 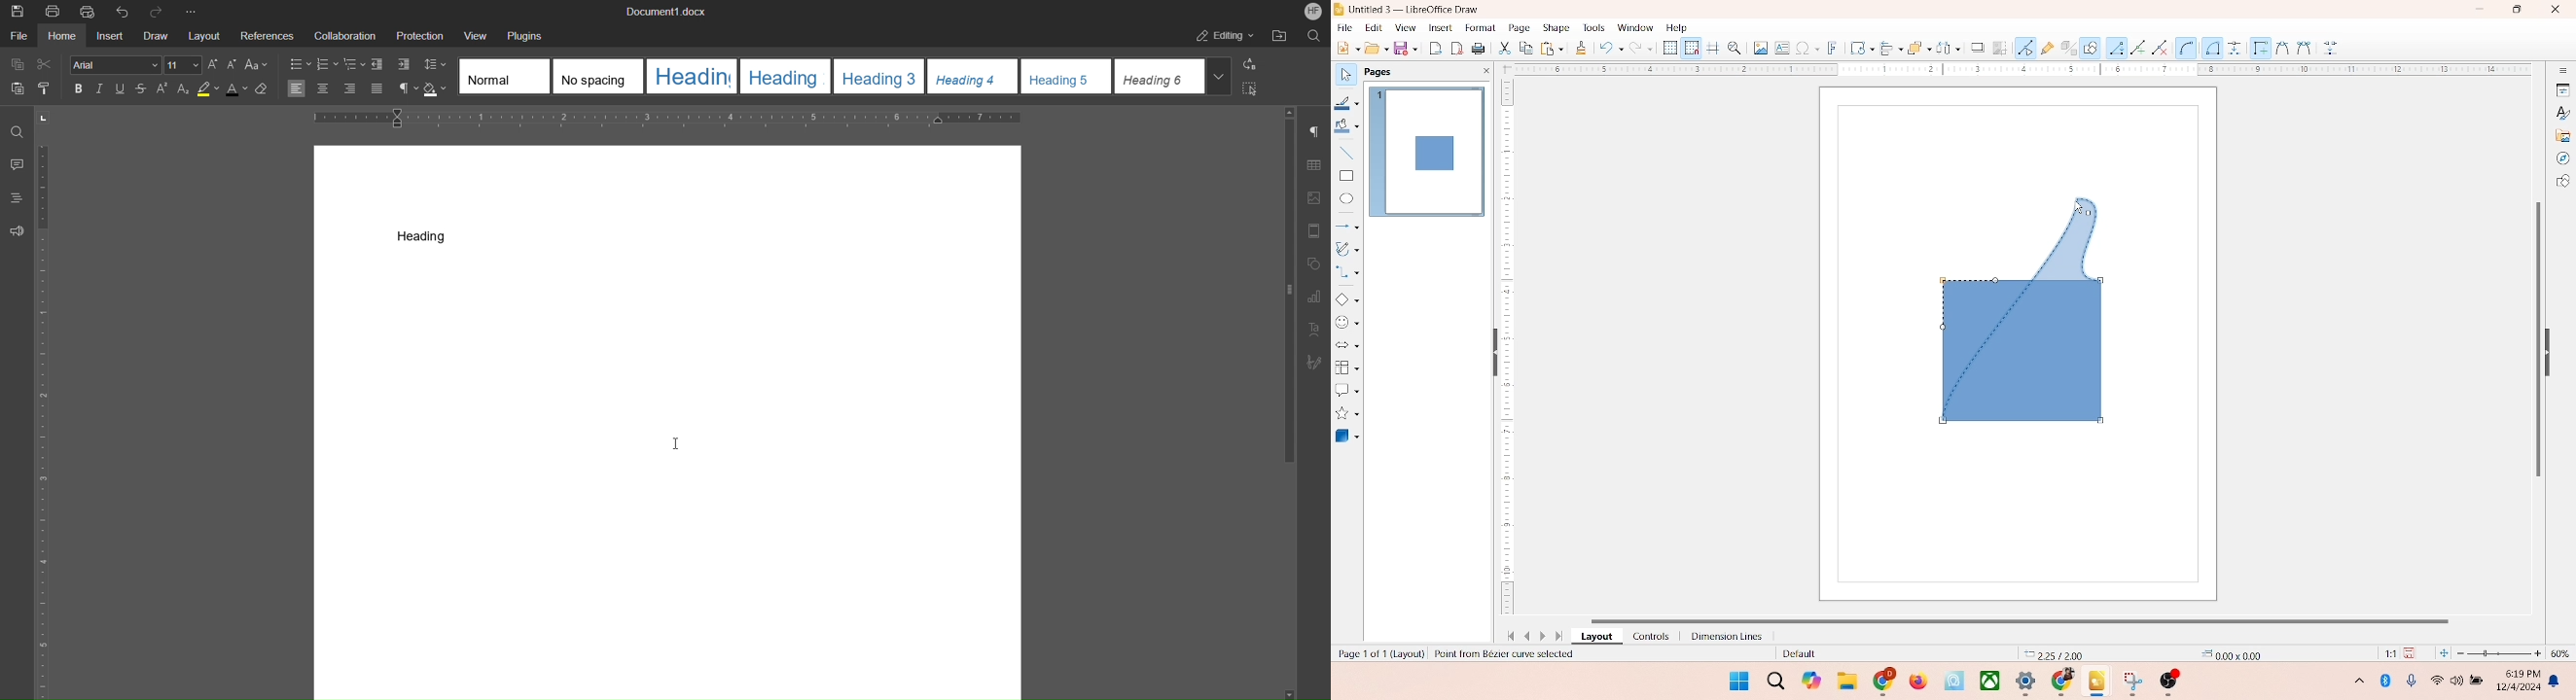 What do you see at coordinates (2551, 11) in the screenshot?
I see `close` at bounding box center [2551, 11].